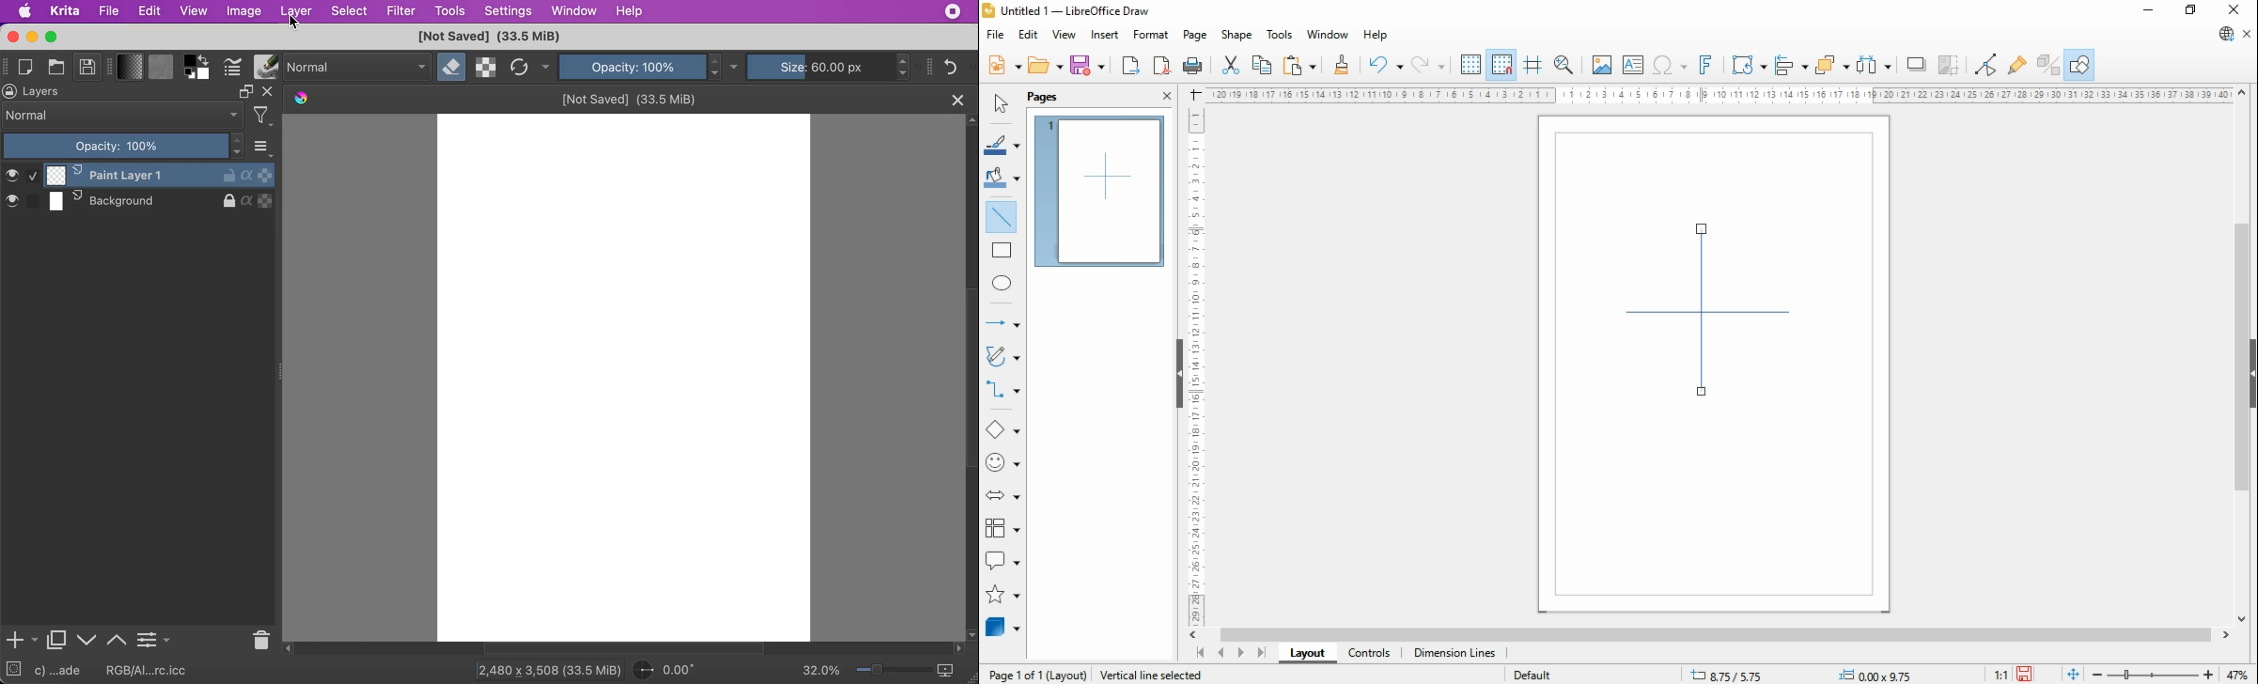 This screenshot has width=2268, height=700. What do you see at coordinates (1163, 66) in the screenshot?
I see `export as pdf` at bounding box center [1163, 66].